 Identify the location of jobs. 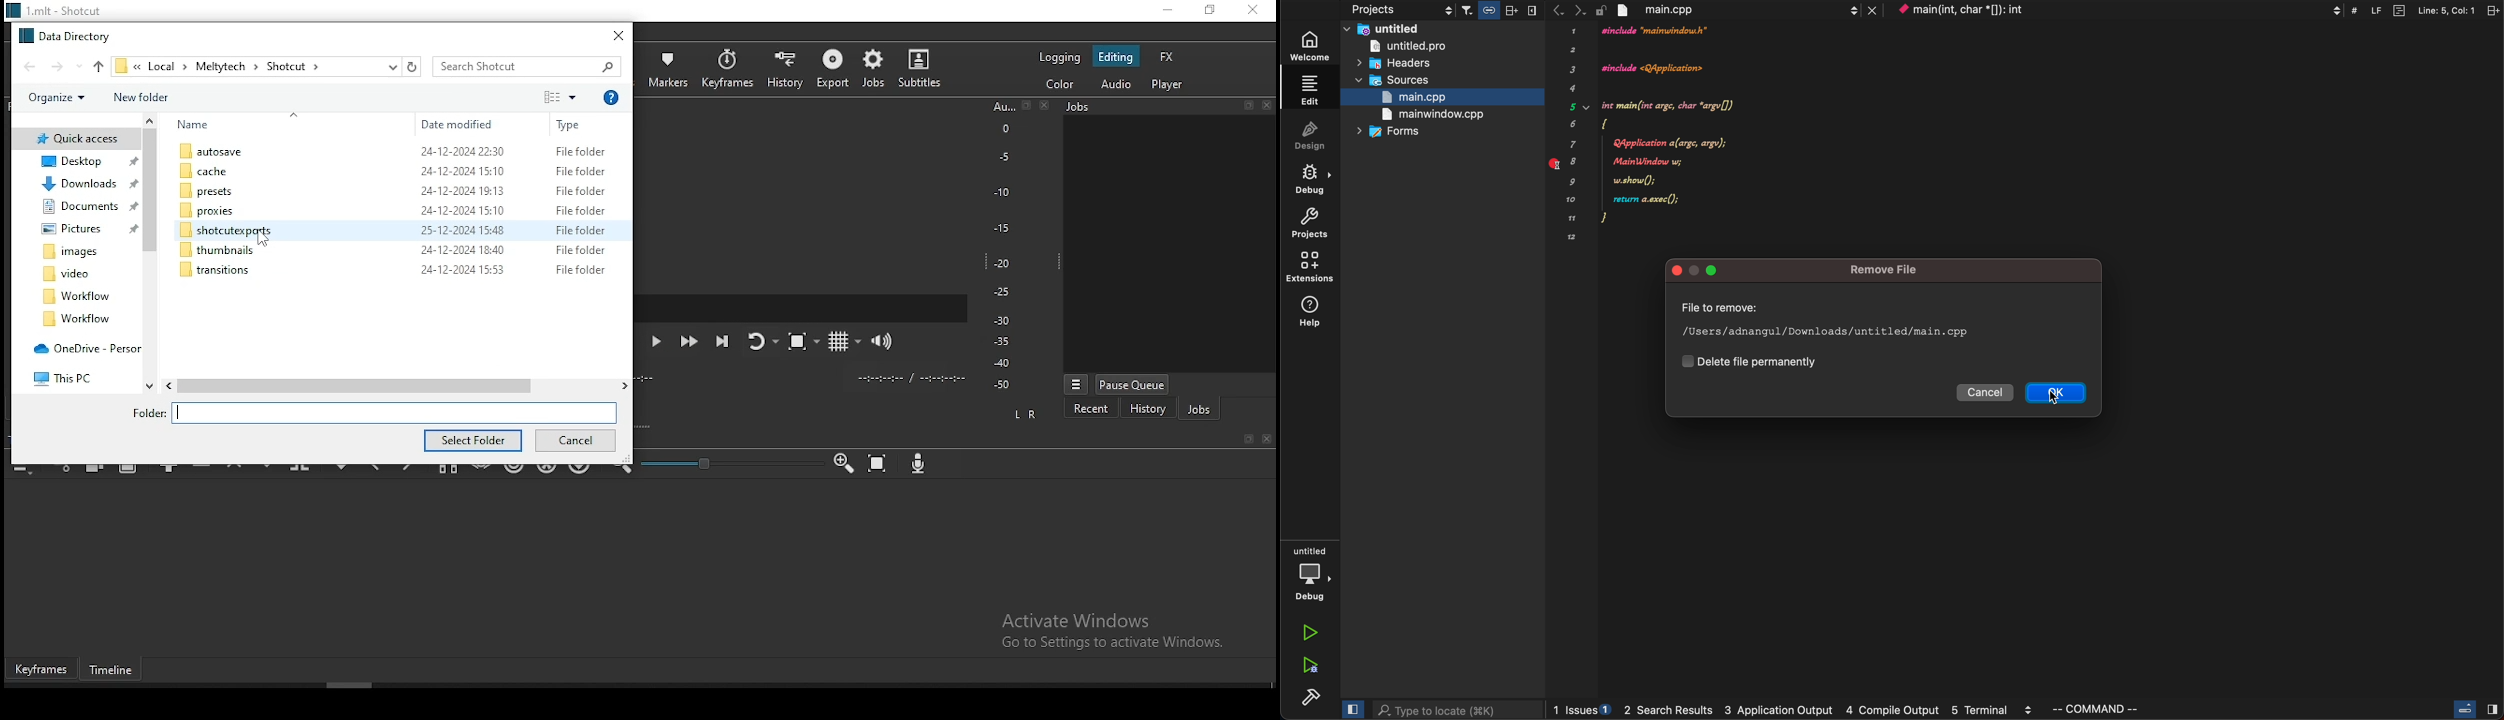
(872, 69).